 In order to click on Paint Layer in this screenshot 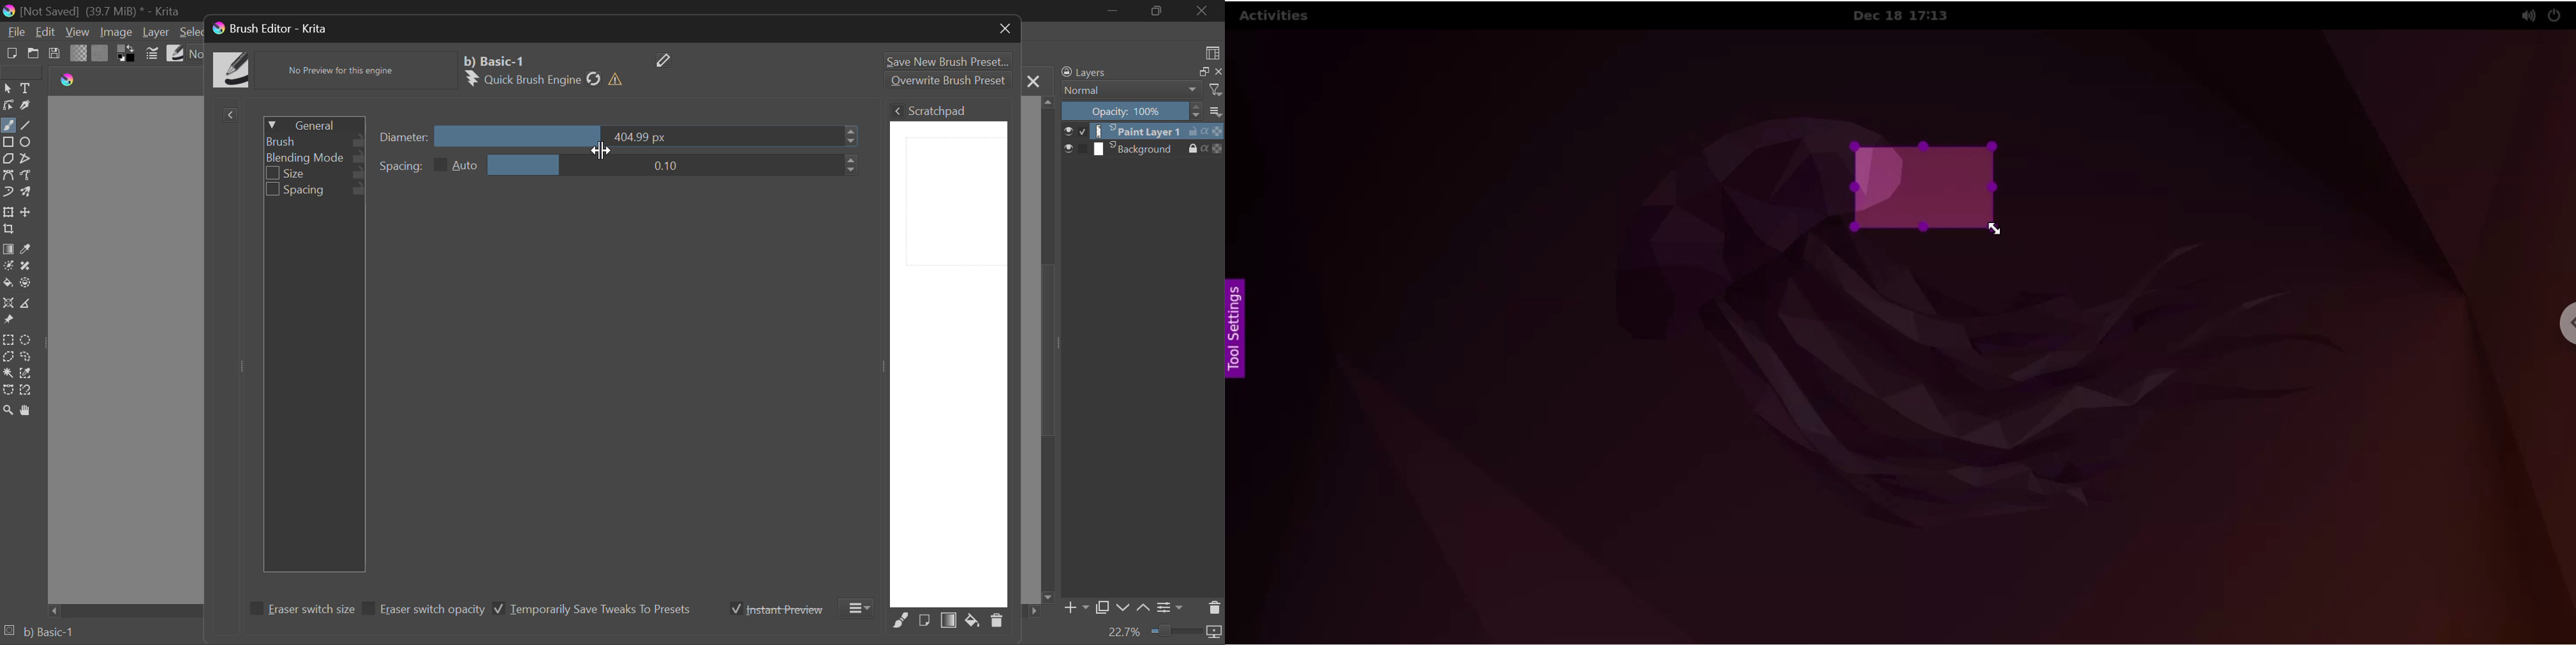, I will do `click(1144, 131)`.